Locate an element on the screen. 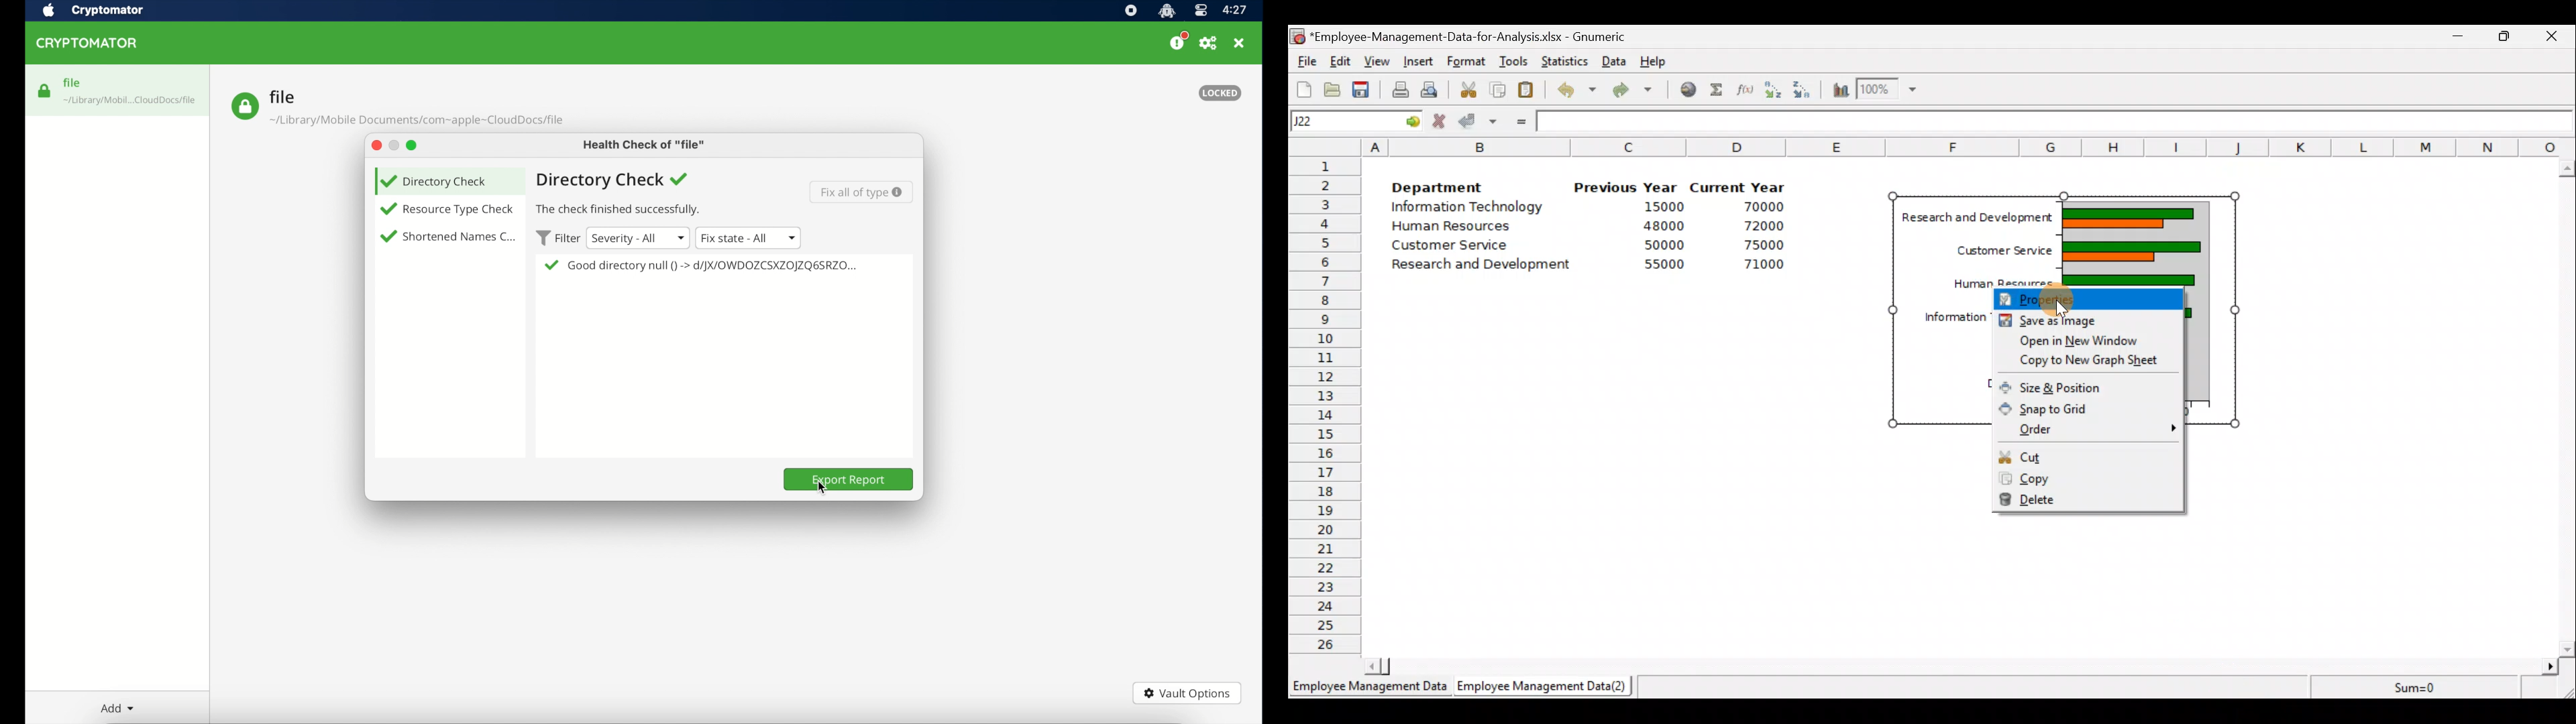  15000 is located at coordinates (1660, 209).